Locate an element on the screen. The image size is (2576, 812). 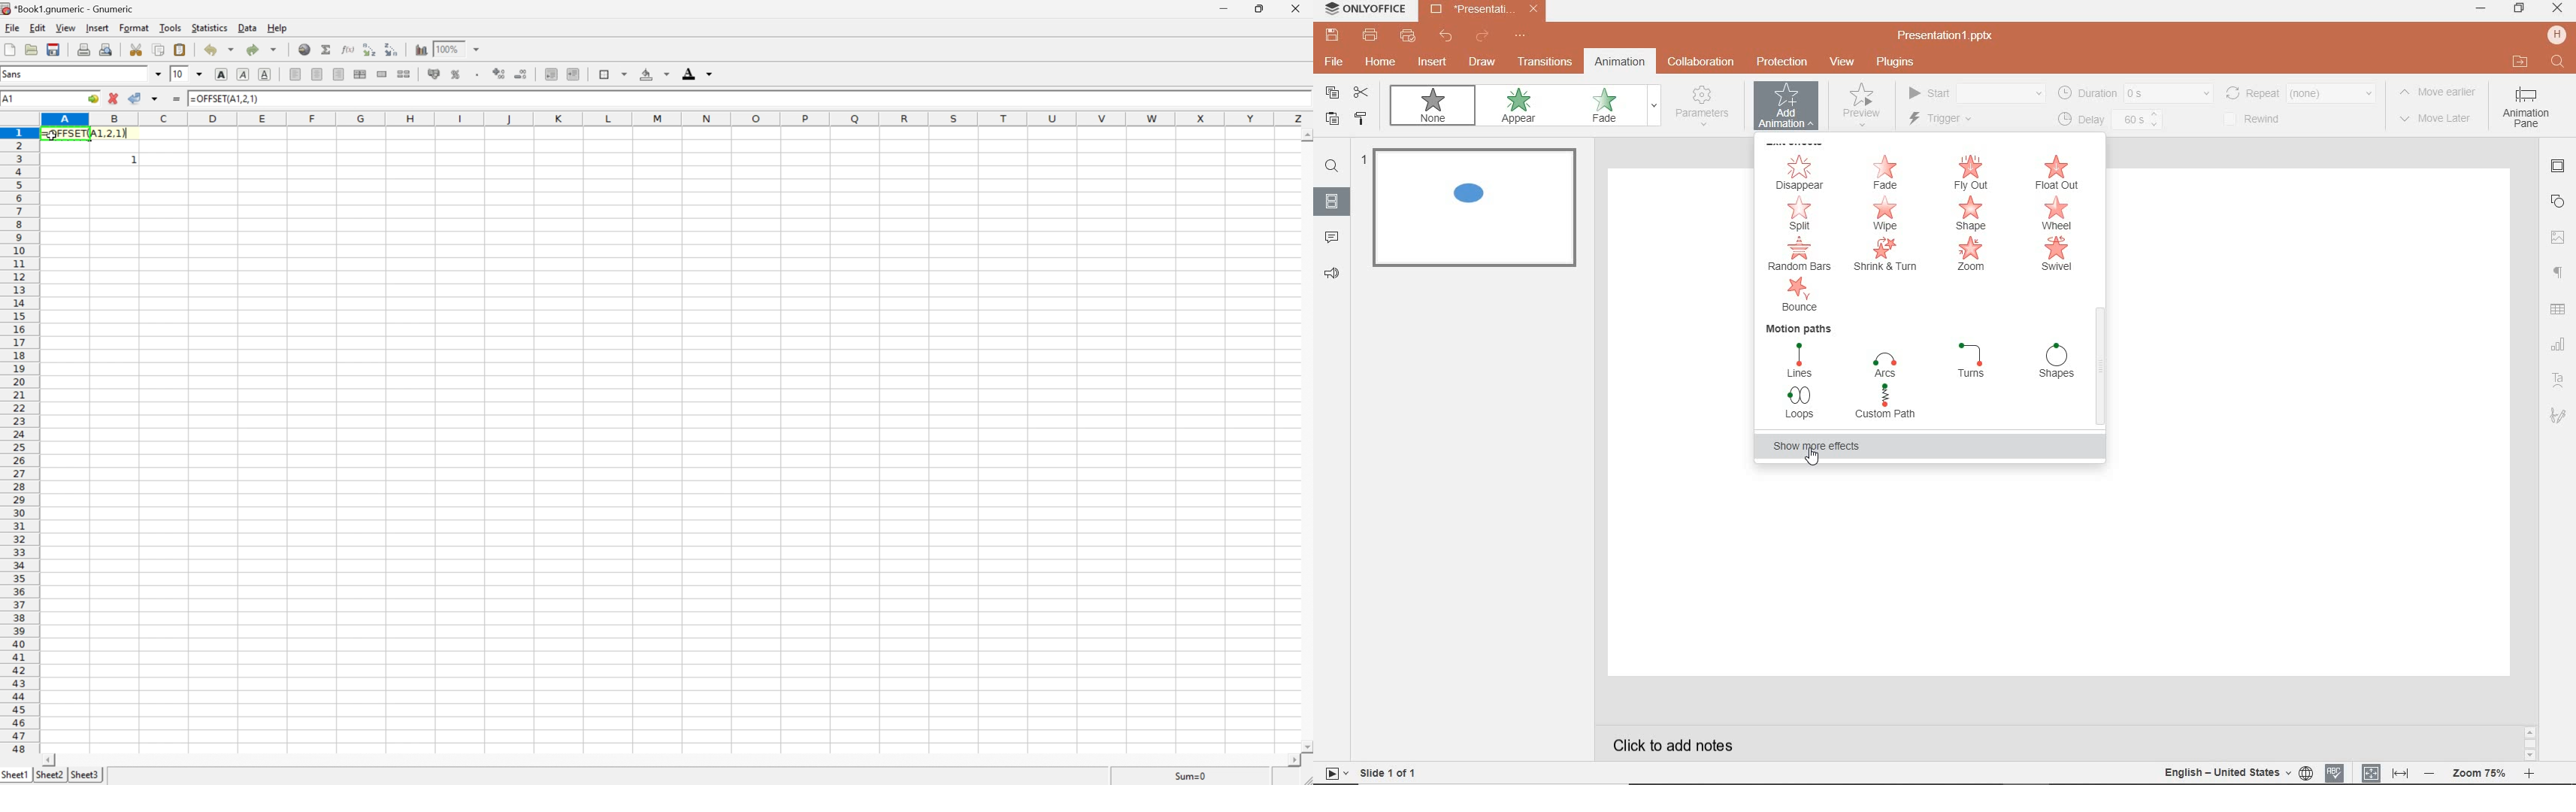
SHRINK & TURN is located at coordinates (1884, 256).